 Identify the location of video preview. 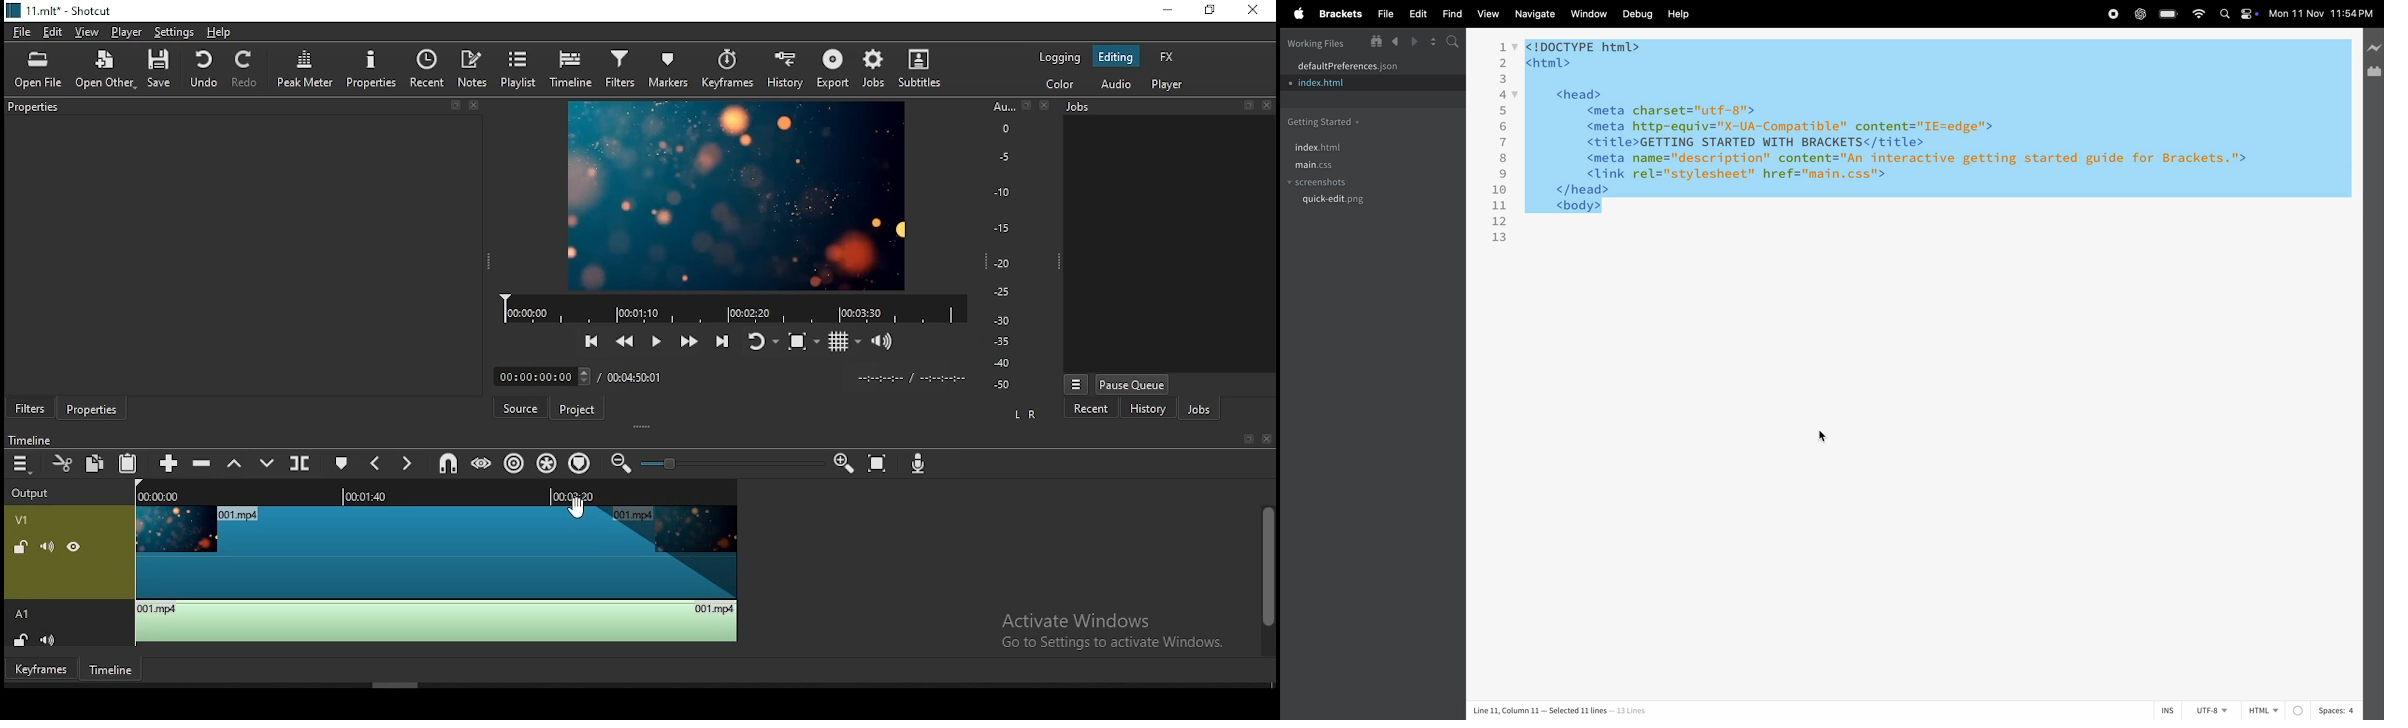
(729, 195).